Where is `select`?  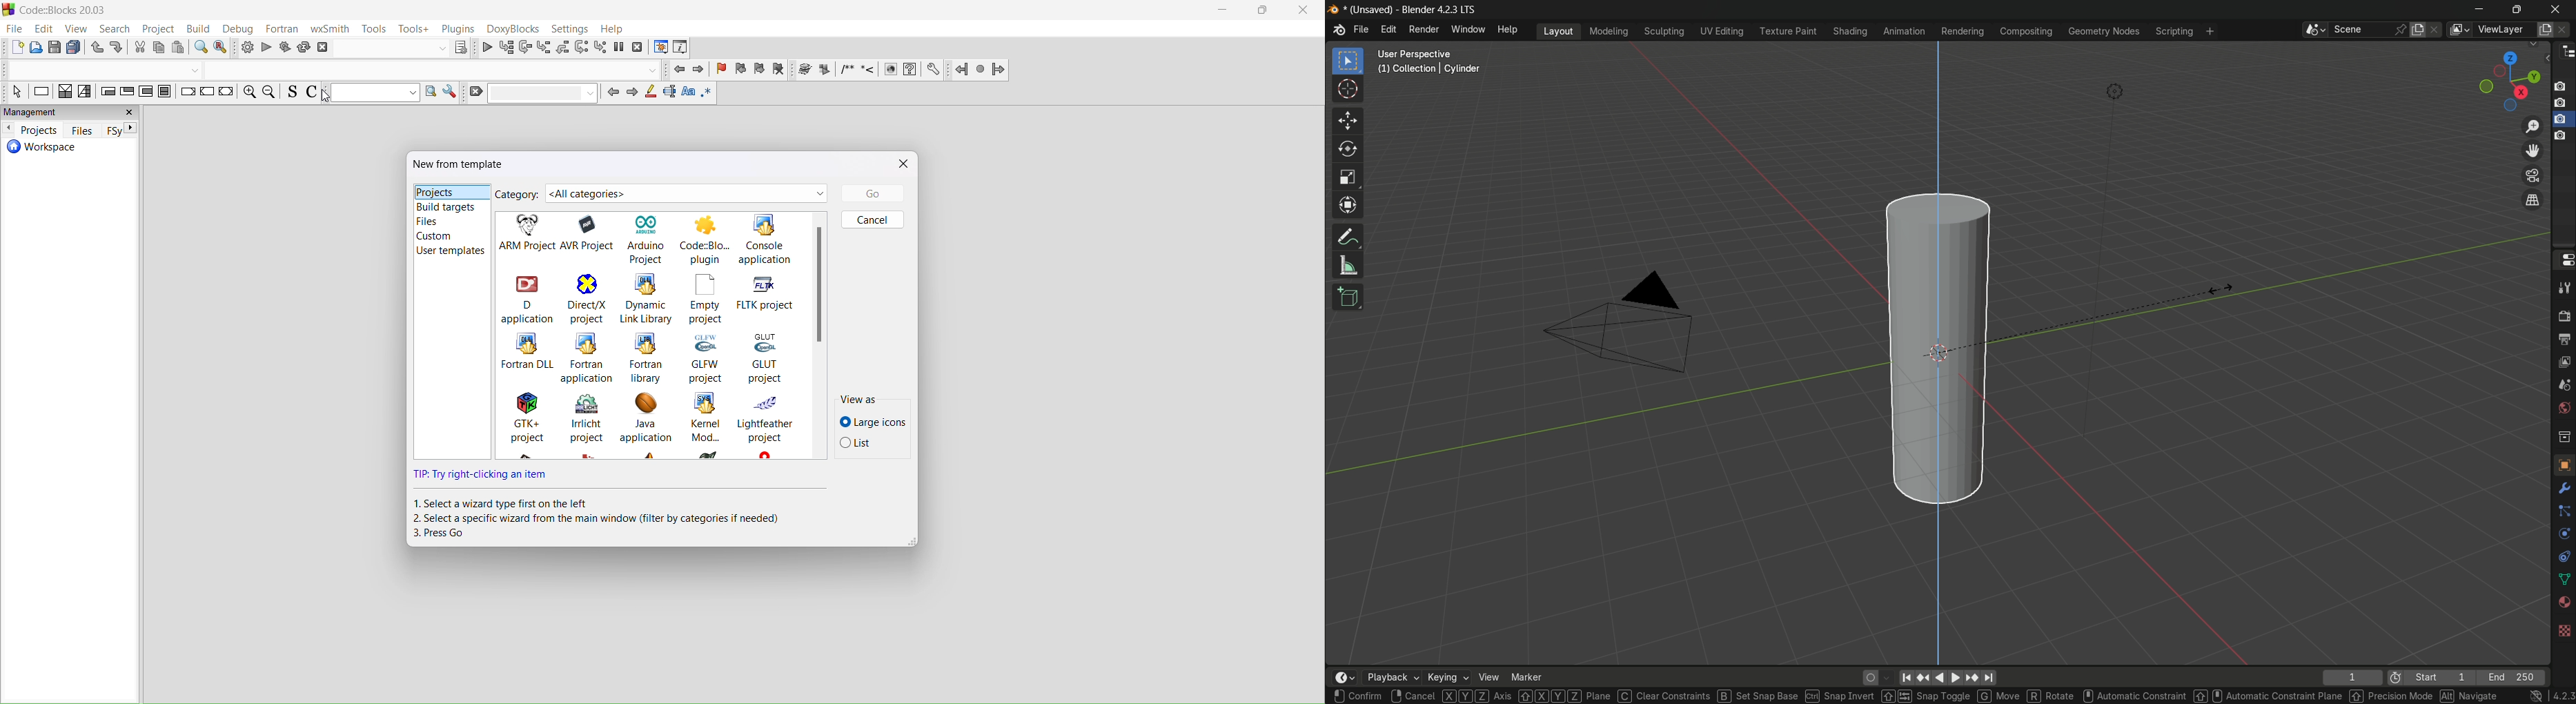
select is located at coordinates (14, 91).